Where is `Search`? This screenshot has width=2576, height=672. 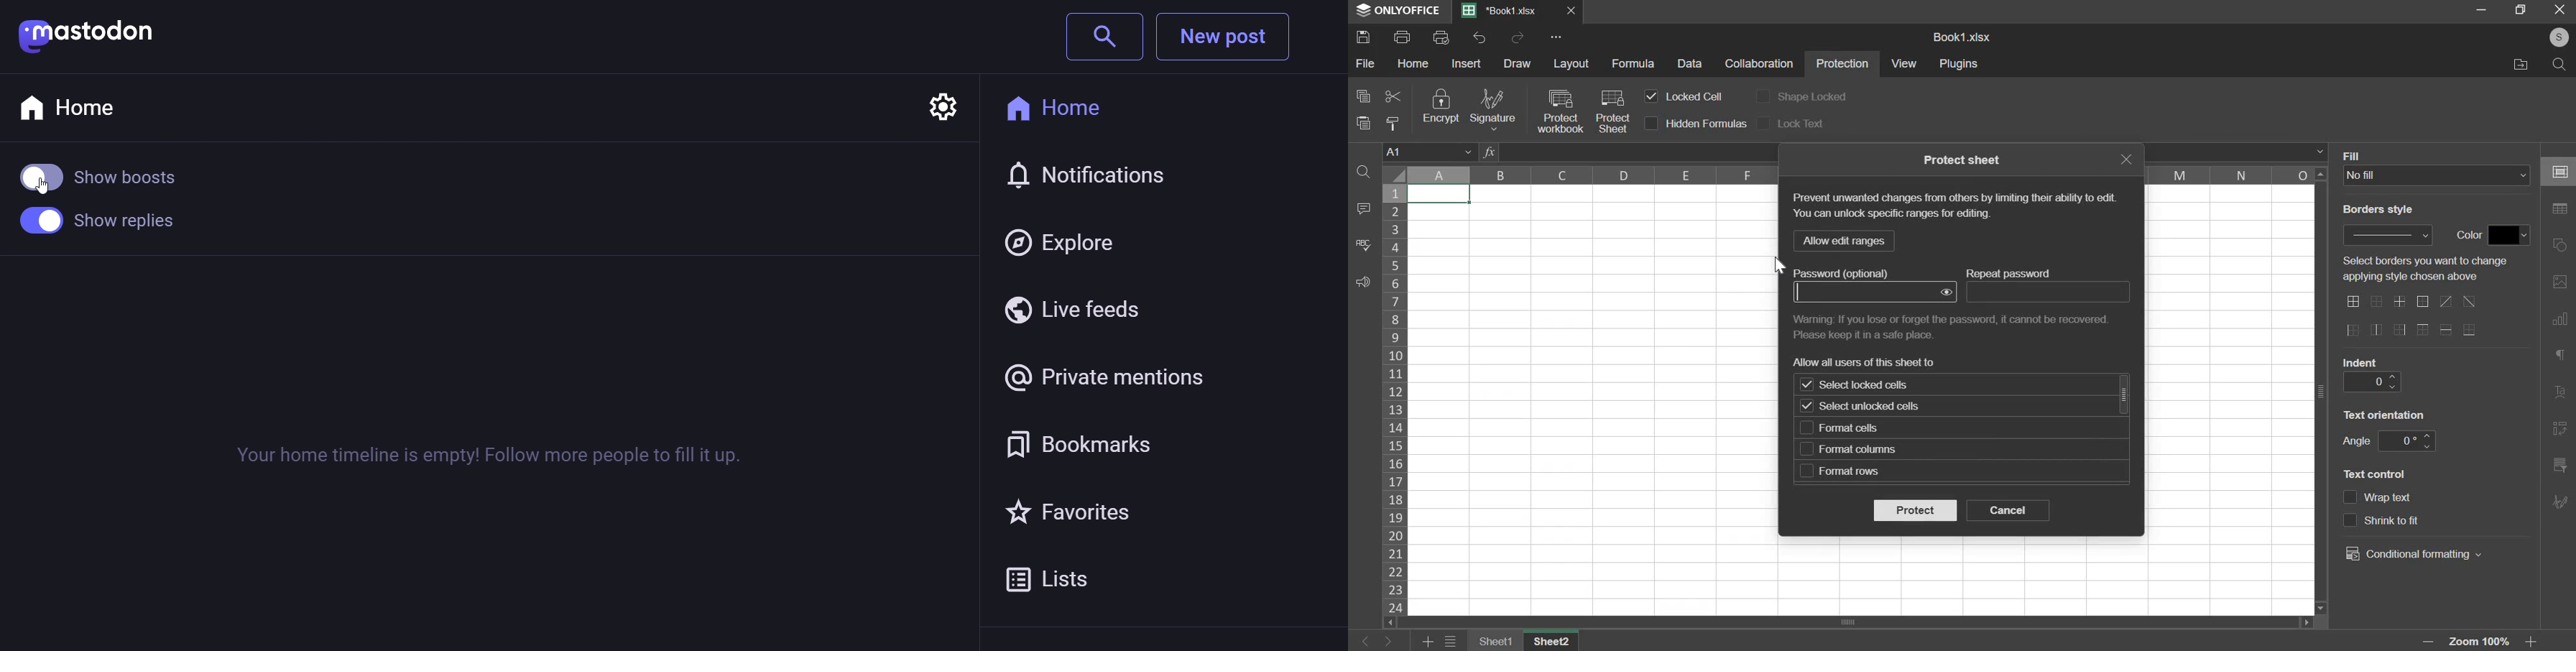 Search is located at coordinates (2561, 65).